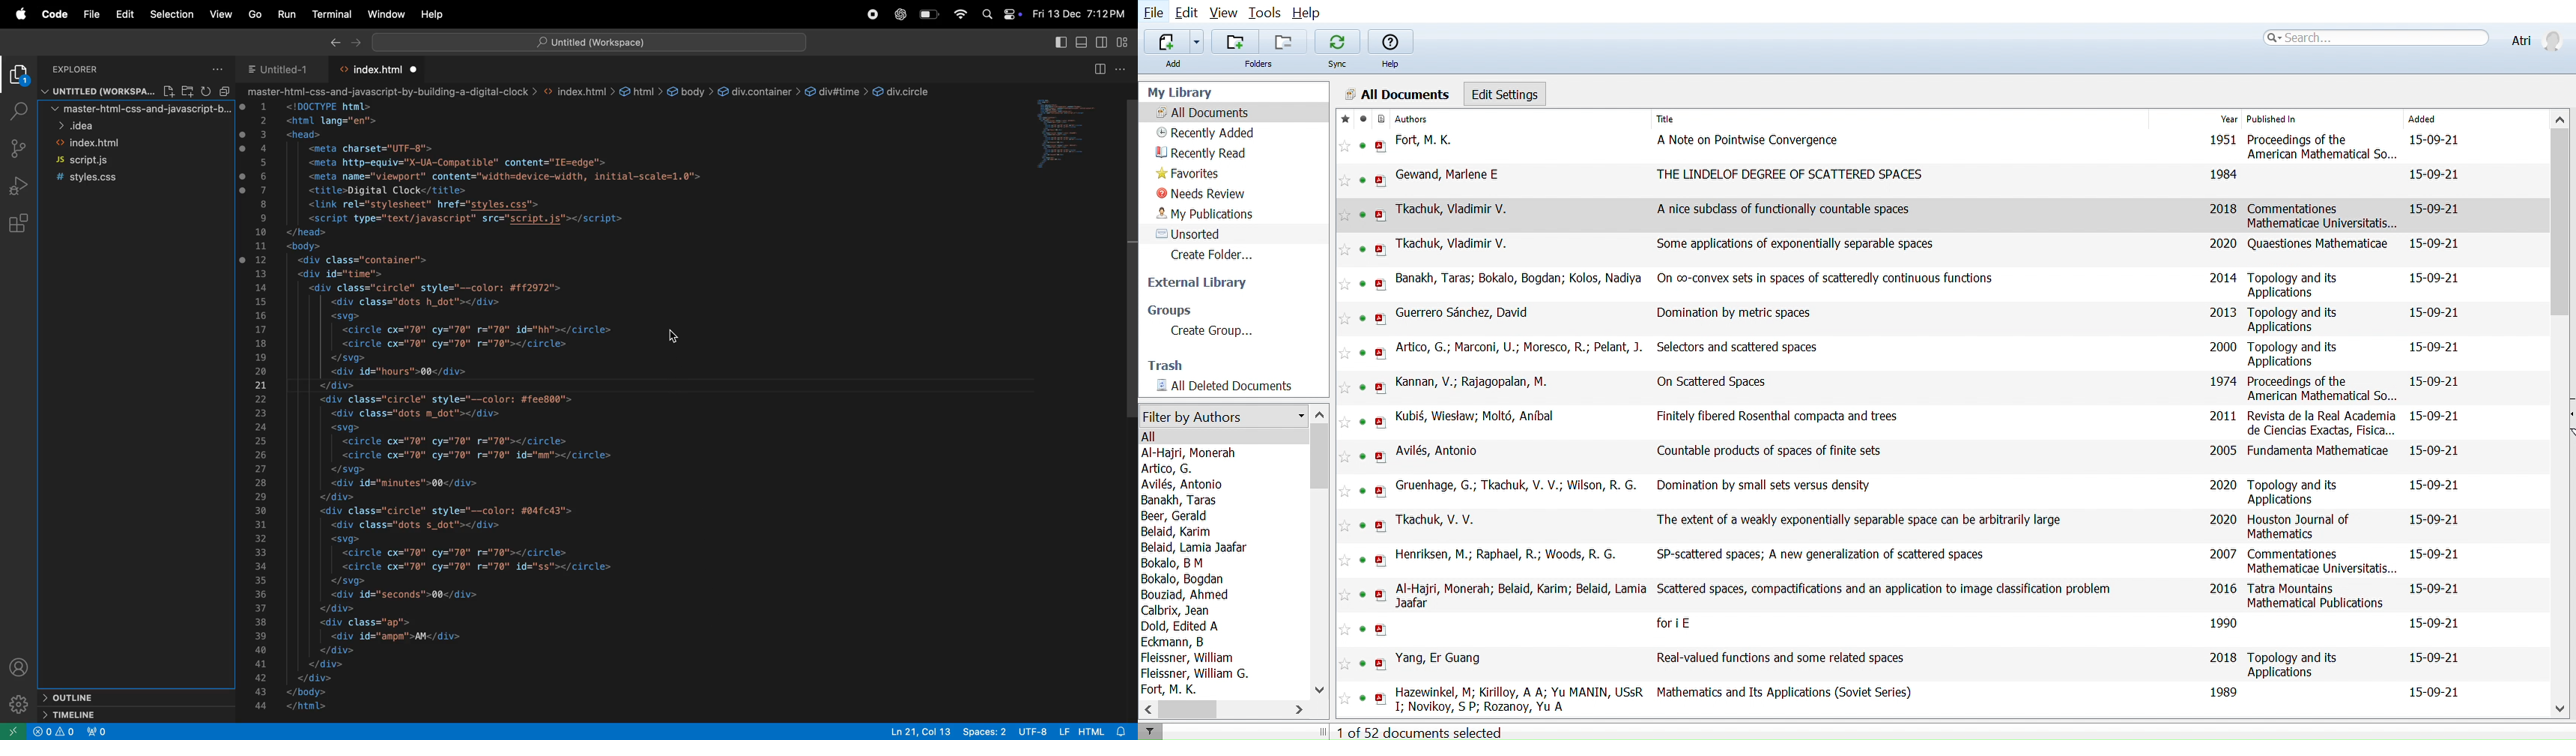 The width and height of the screenshot is (2576, 756). Describe the element at coordinates (1345, 249) in the screenshot. I see `Add this reference to favorites` at that location.